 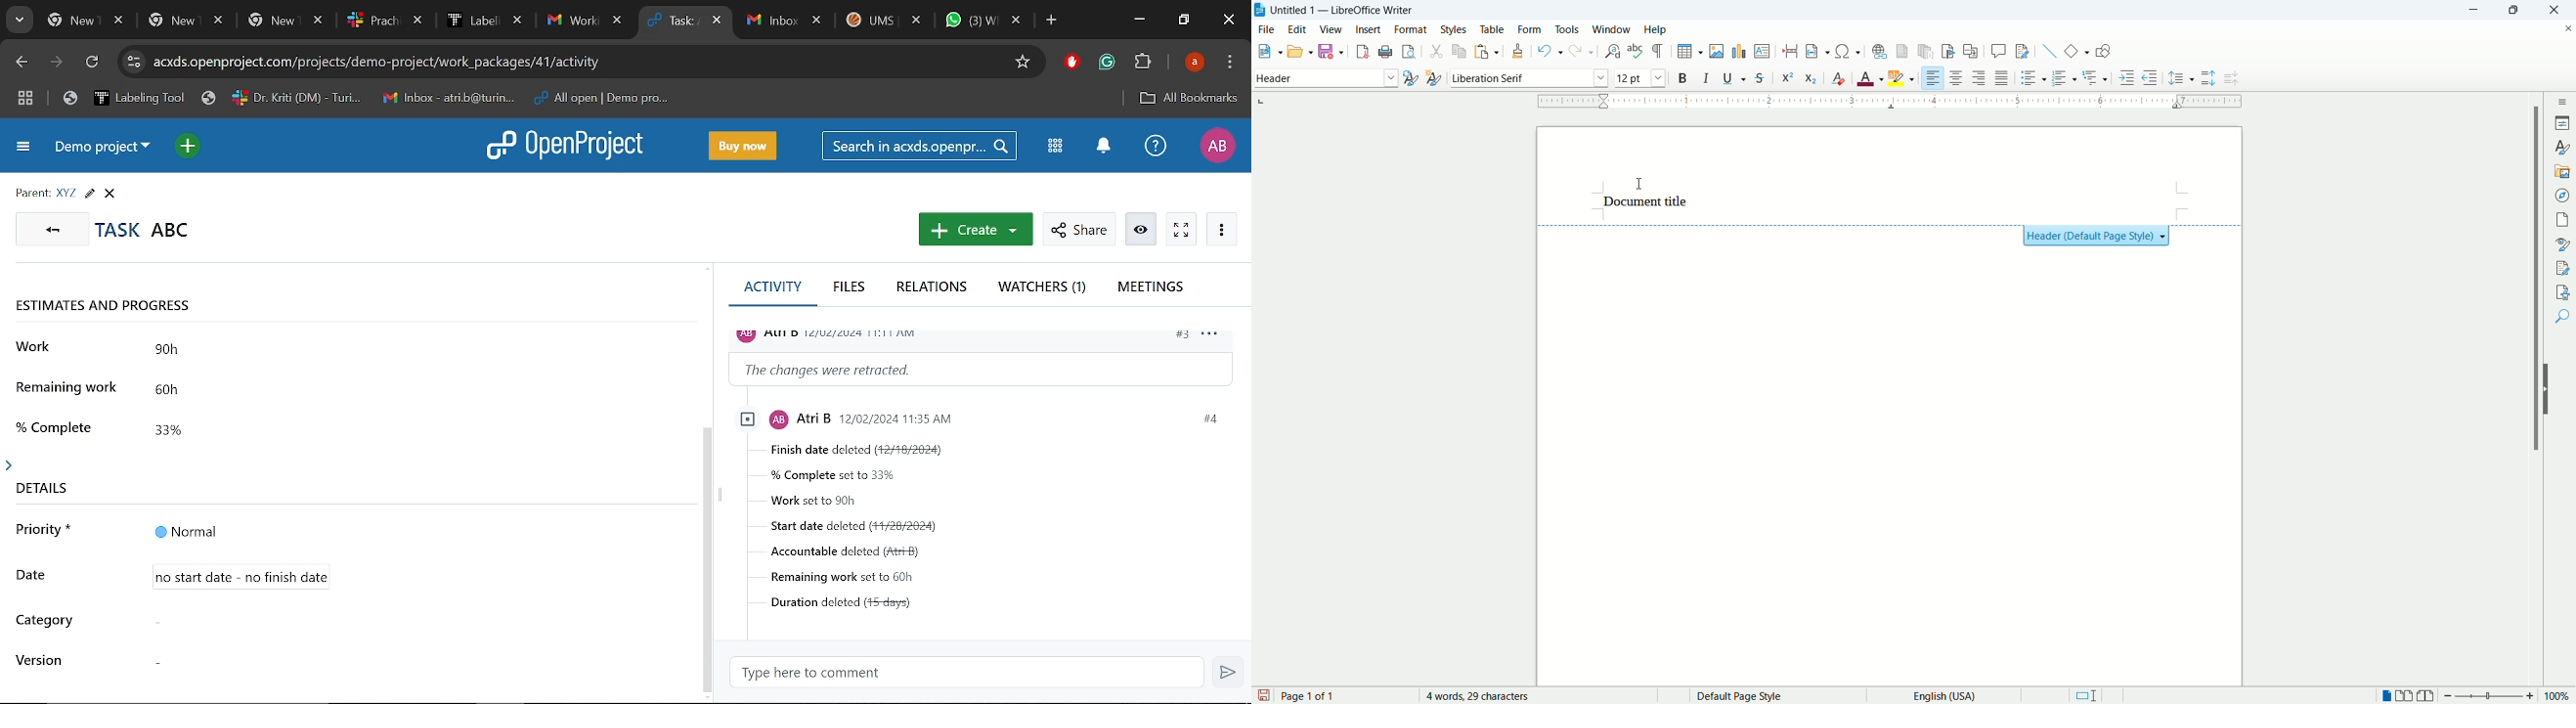 What do you see at coordinates (1903, 79) in the screenshot?
I see `text highlighting` at bounding box center [1903, 79].